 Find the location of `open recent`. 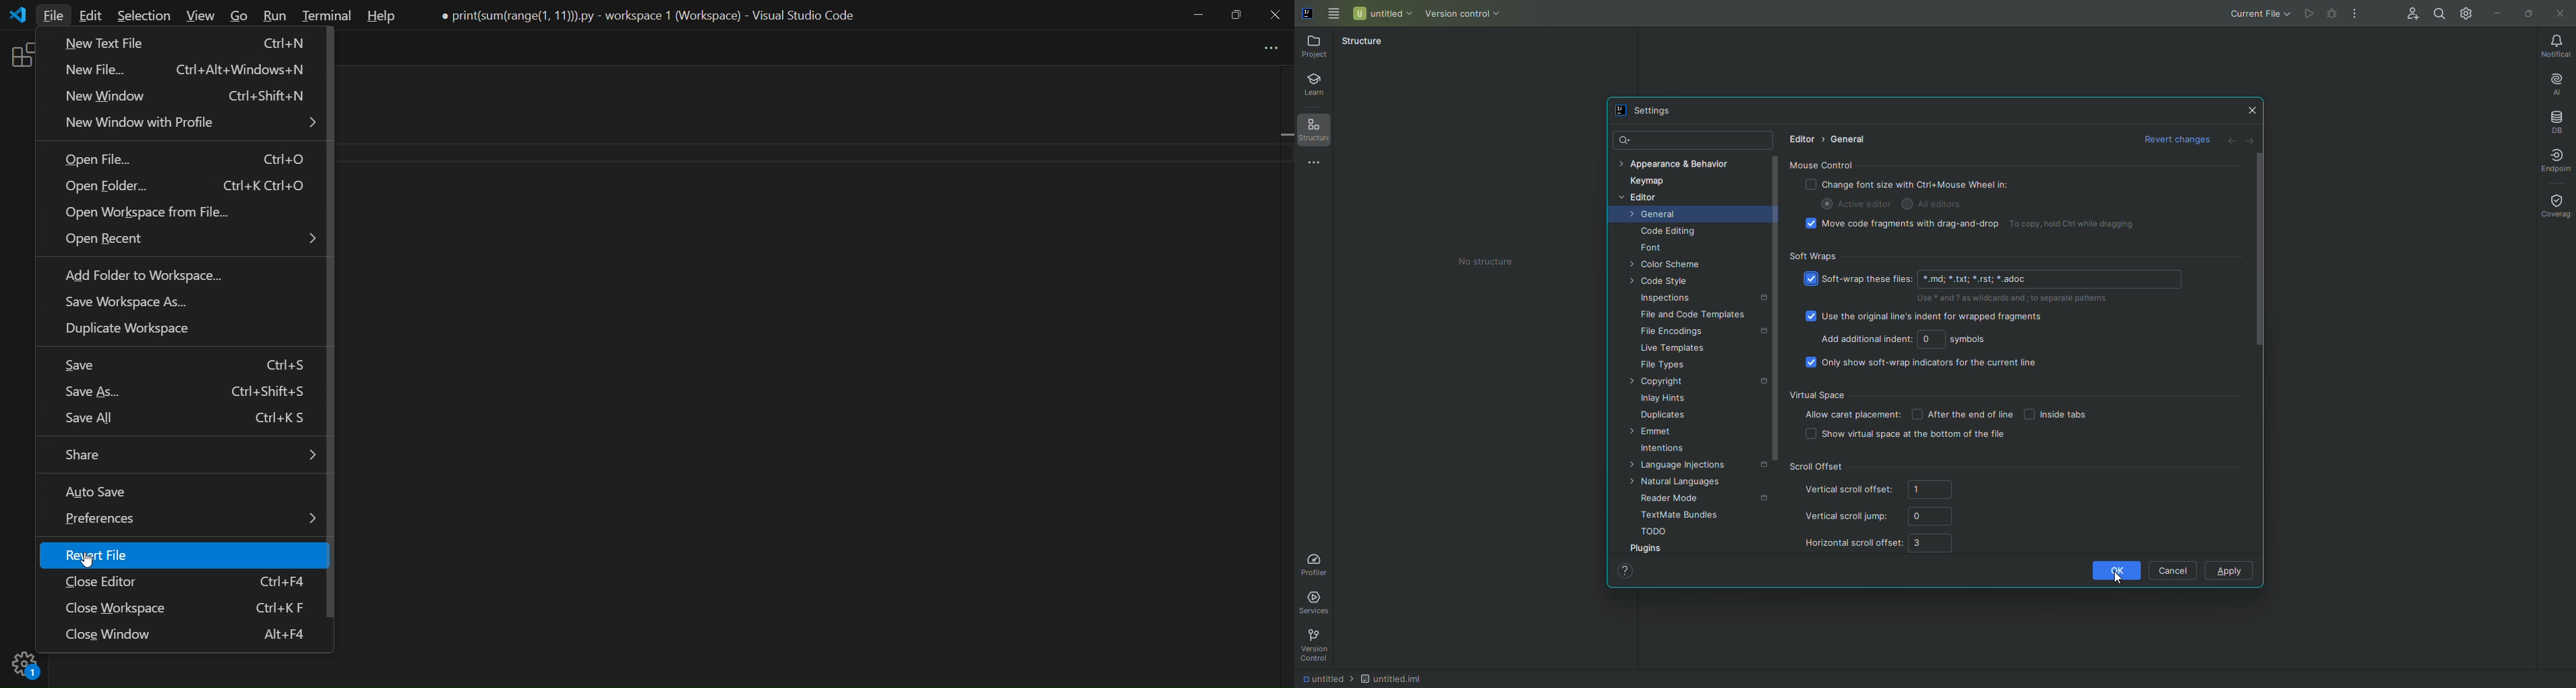

open recent is located at coordinates (191, 241).